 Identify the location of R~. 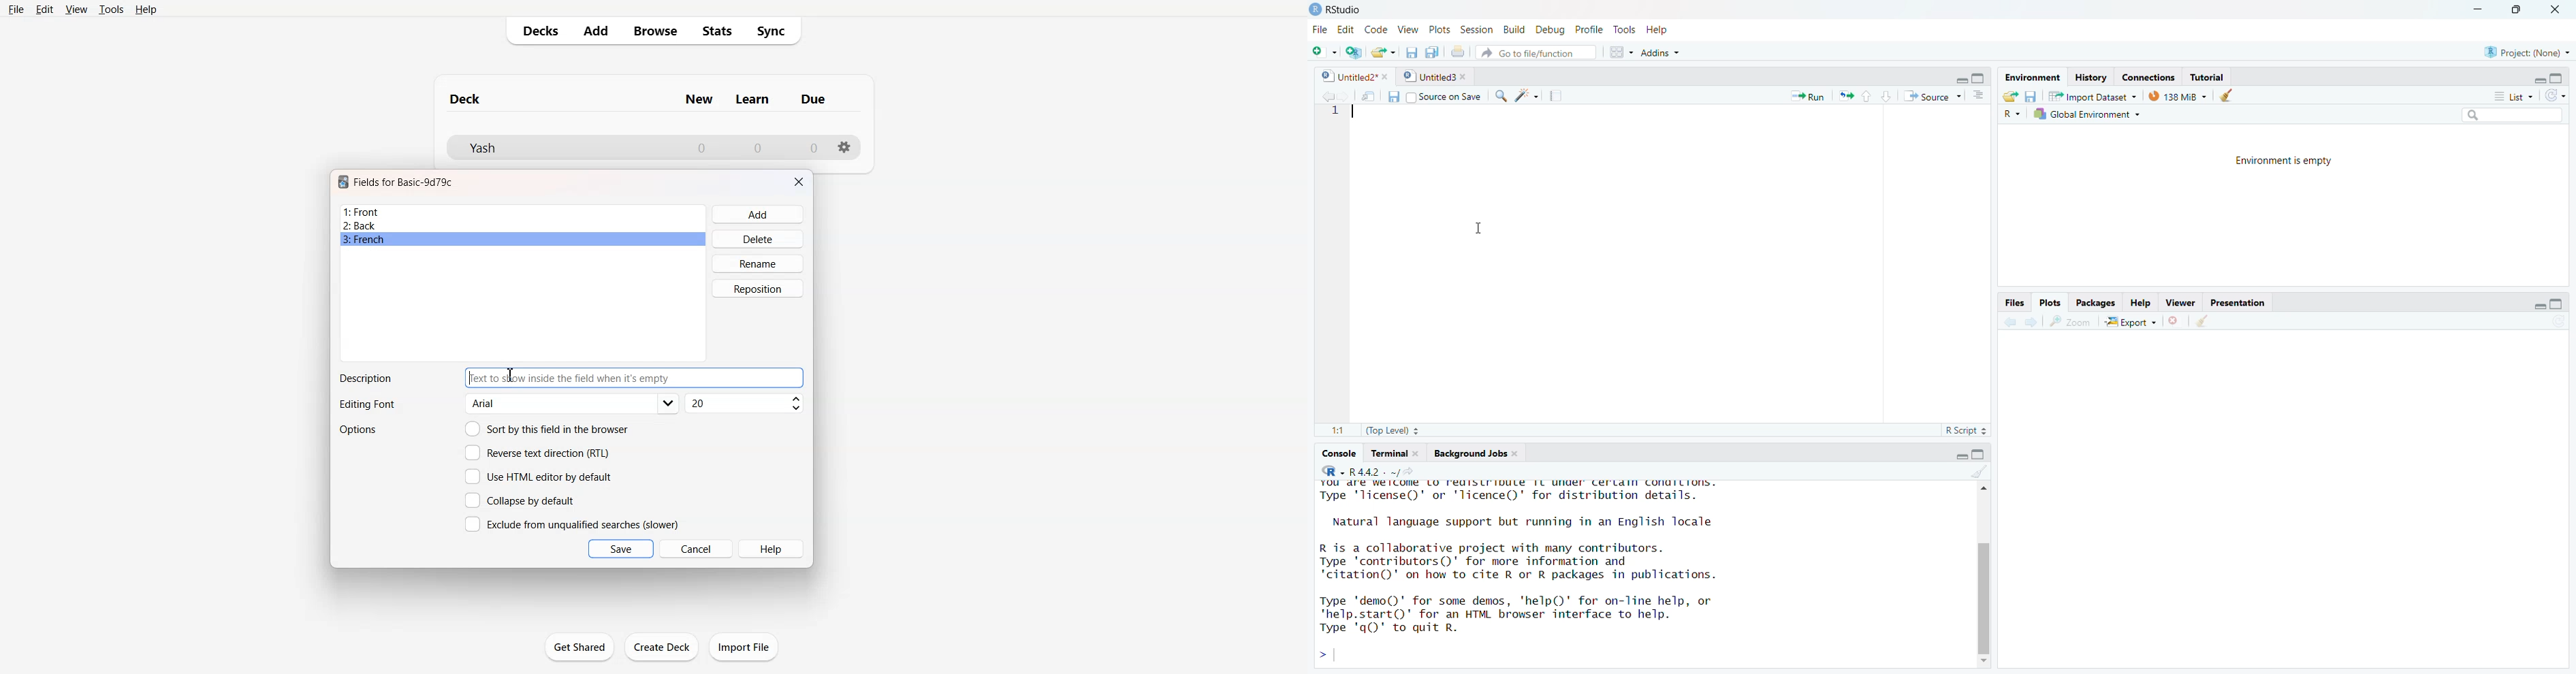
(2011, 114).